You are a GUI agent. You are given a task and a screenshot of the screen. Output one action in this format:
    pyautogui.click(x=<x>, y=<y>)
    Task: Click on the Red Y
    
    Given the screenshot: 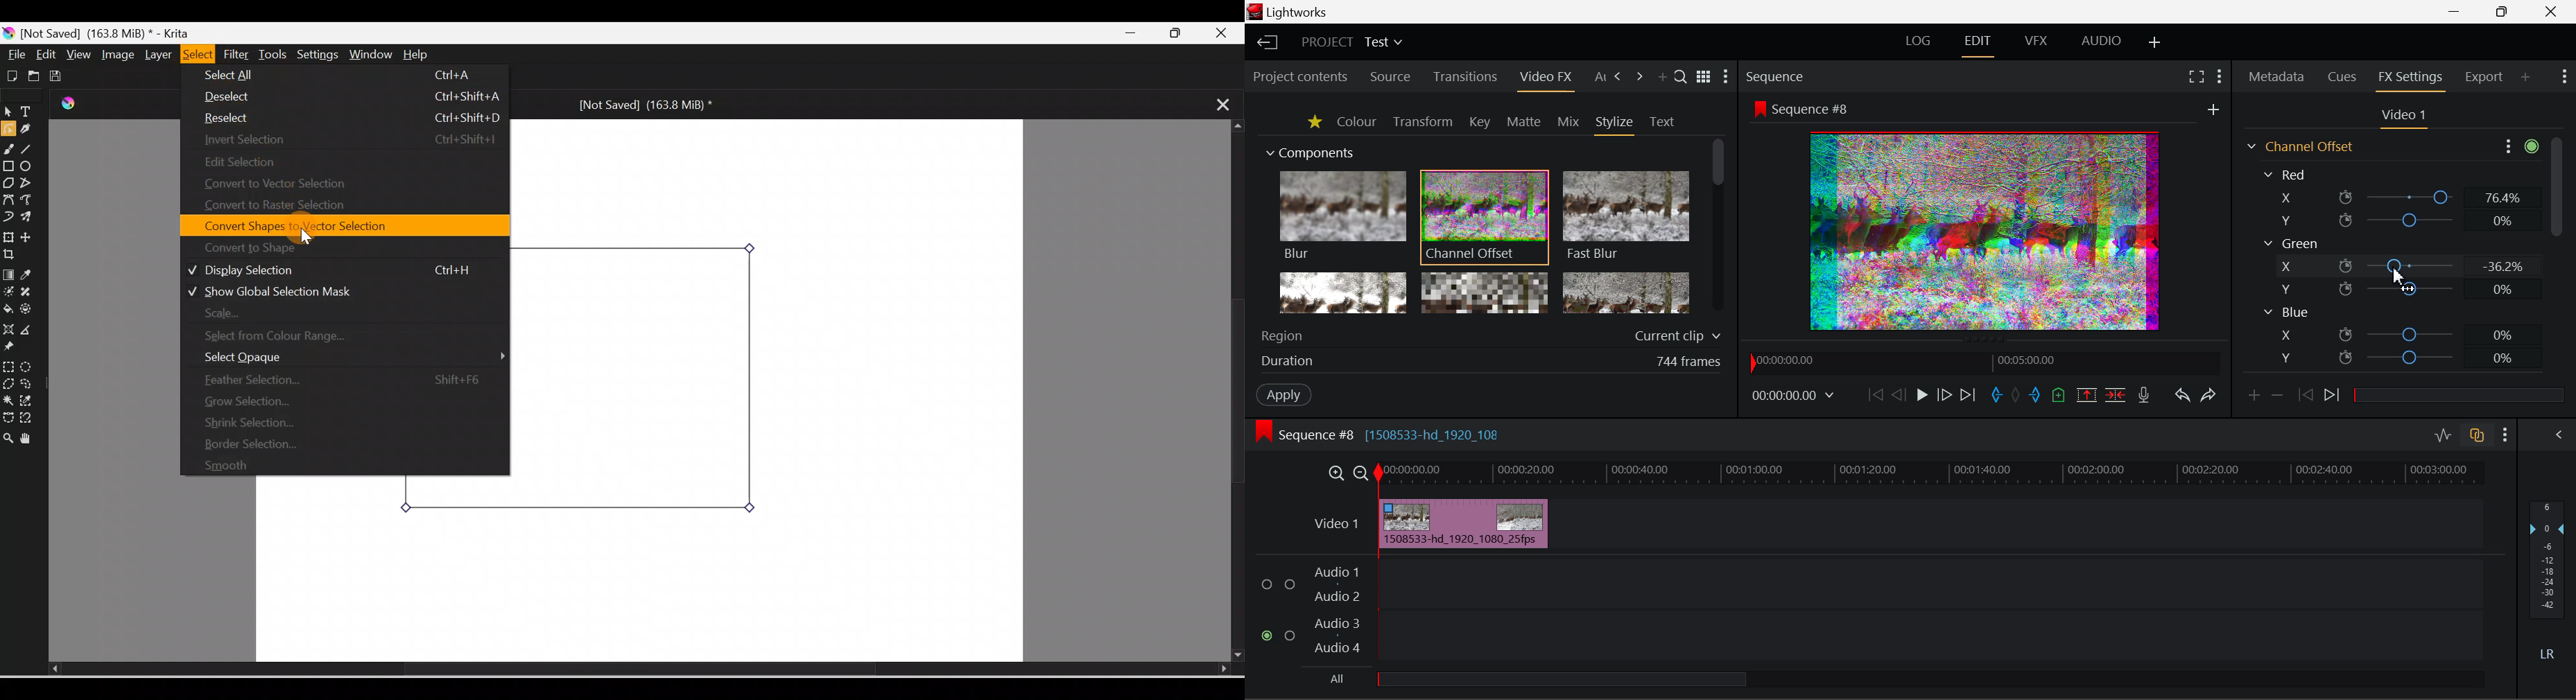 What is the action you would take?
    pyautogui.click(x=2394, y=220)
    